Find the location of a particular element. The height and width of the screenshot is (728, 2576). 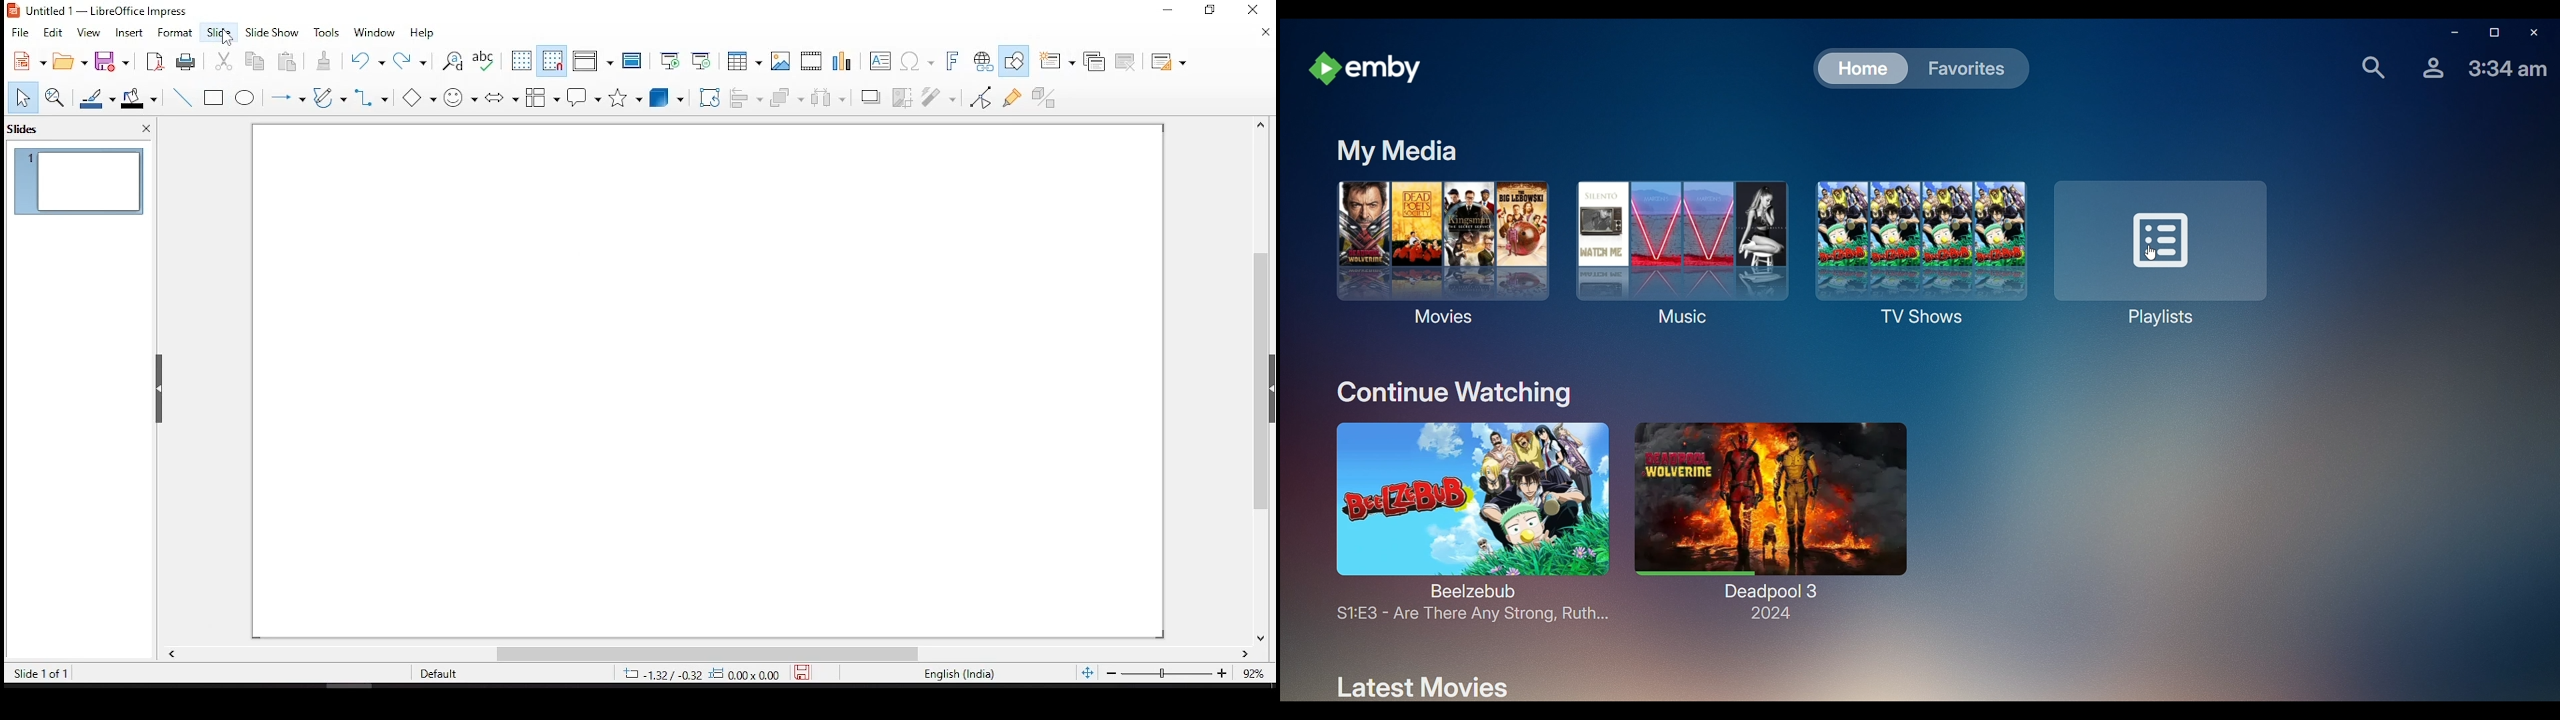

show gluepoint functions is located at coordinates (1014, 97).